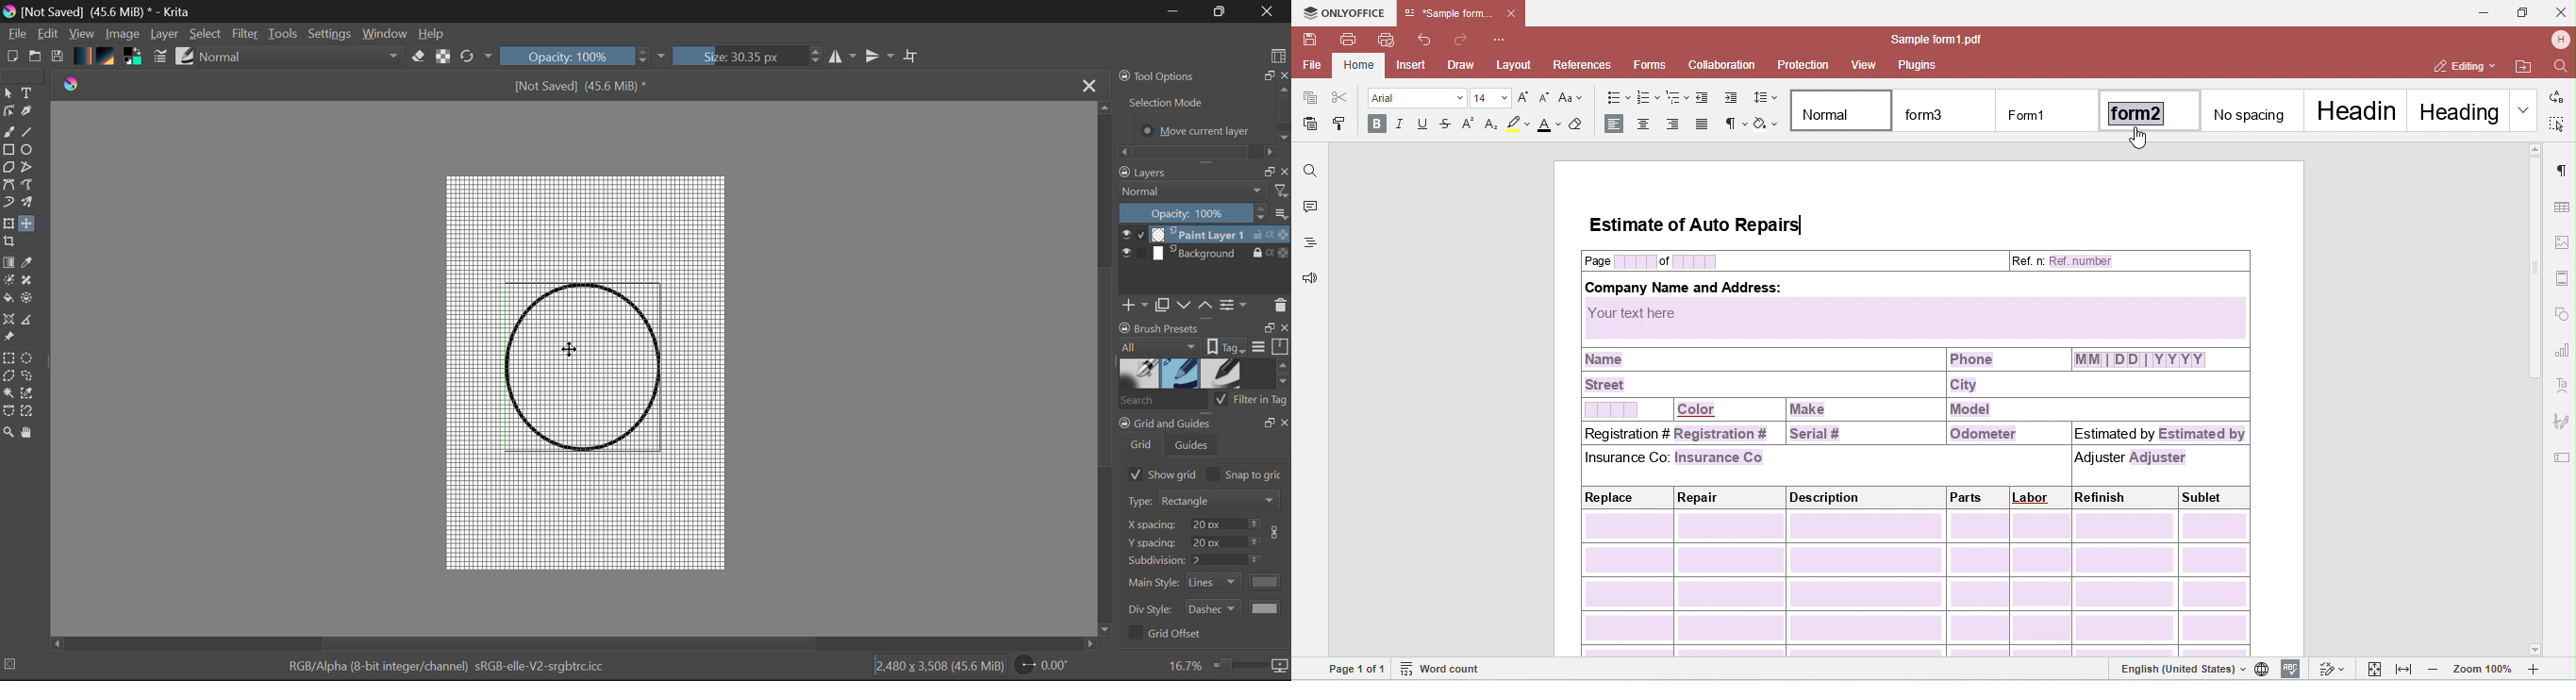 The width and height of the screenshot is (2576, 700). Describe the element at coordinates (32, 320) in the screenshot. I see `Measurements` at that location.